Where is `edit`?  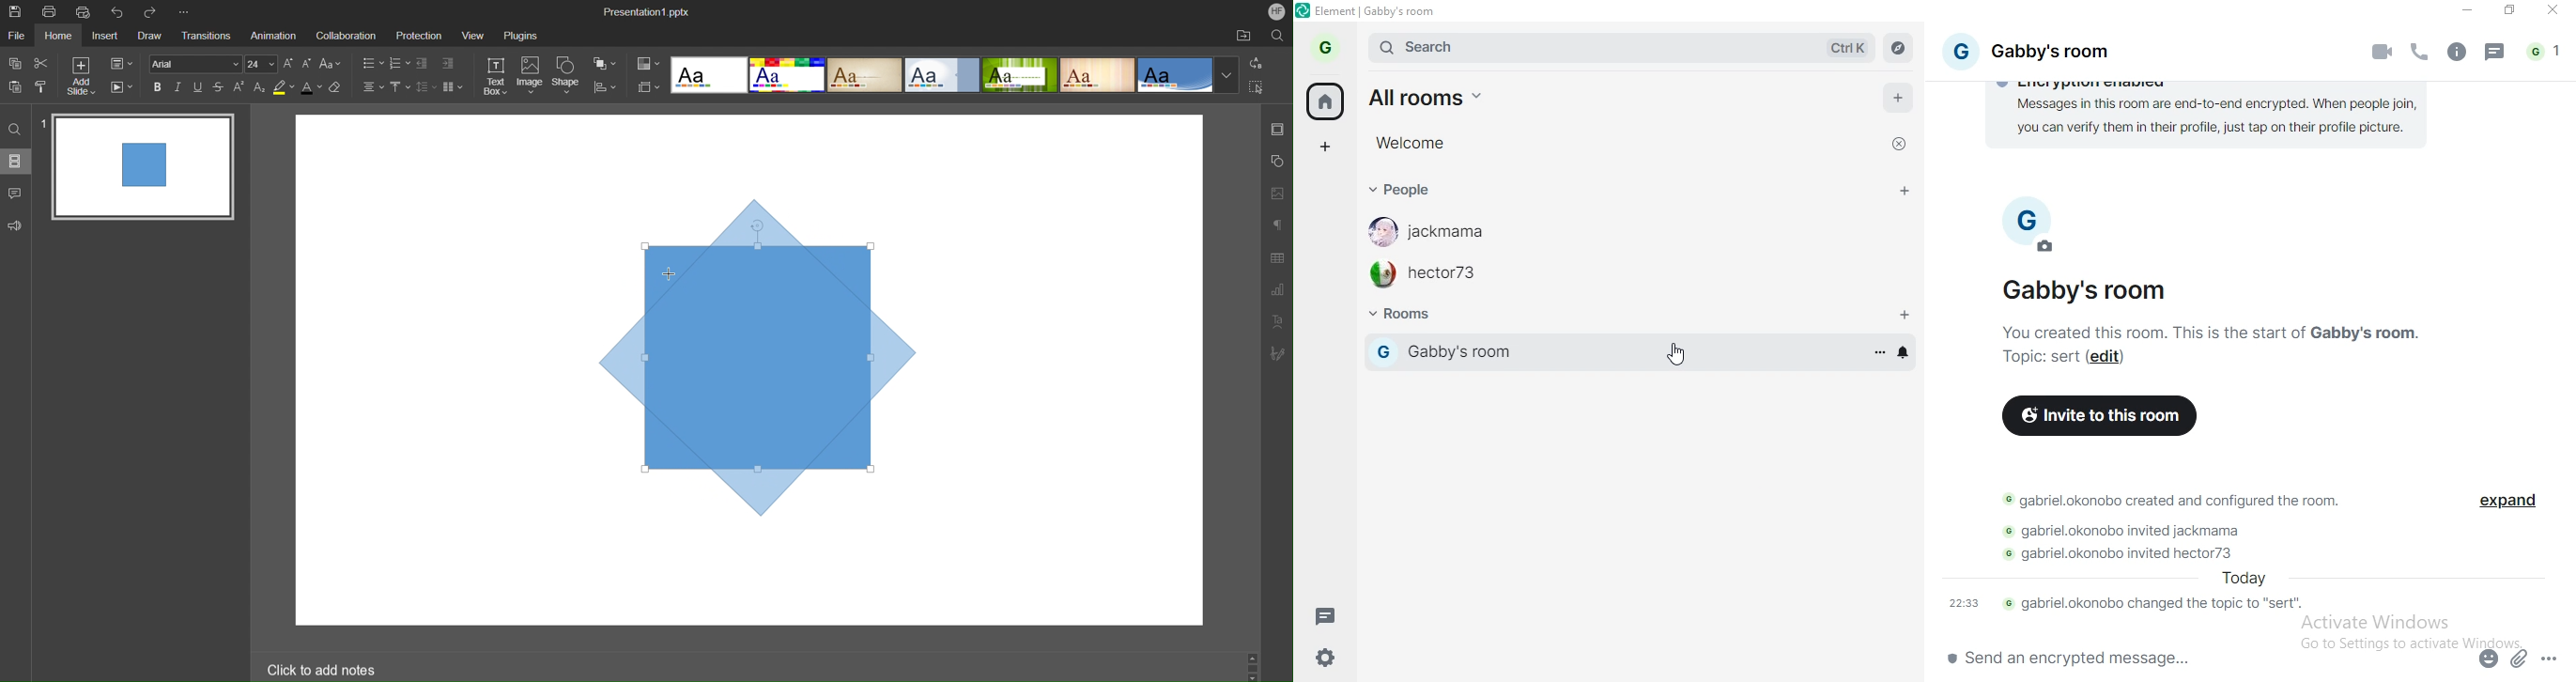
edit is located at coordinates (2047, 248).